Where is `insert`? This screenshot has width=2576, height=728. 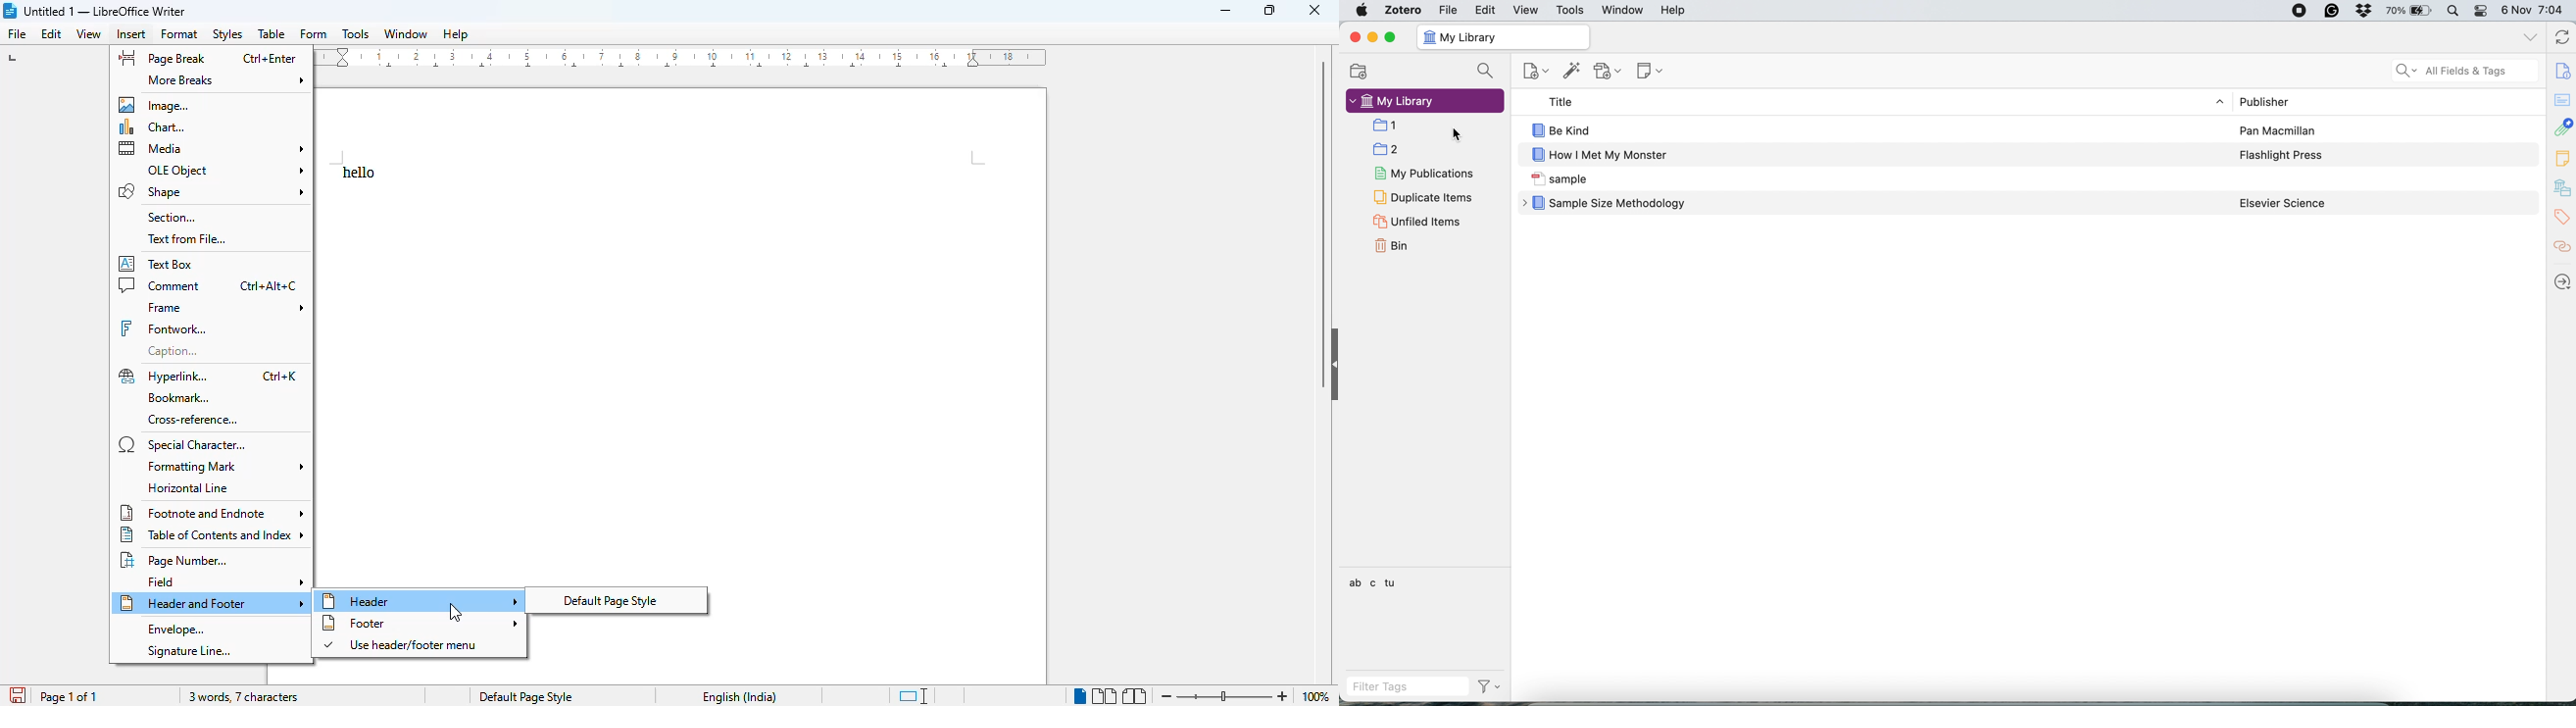
insert is located at coordinates (130, 33).